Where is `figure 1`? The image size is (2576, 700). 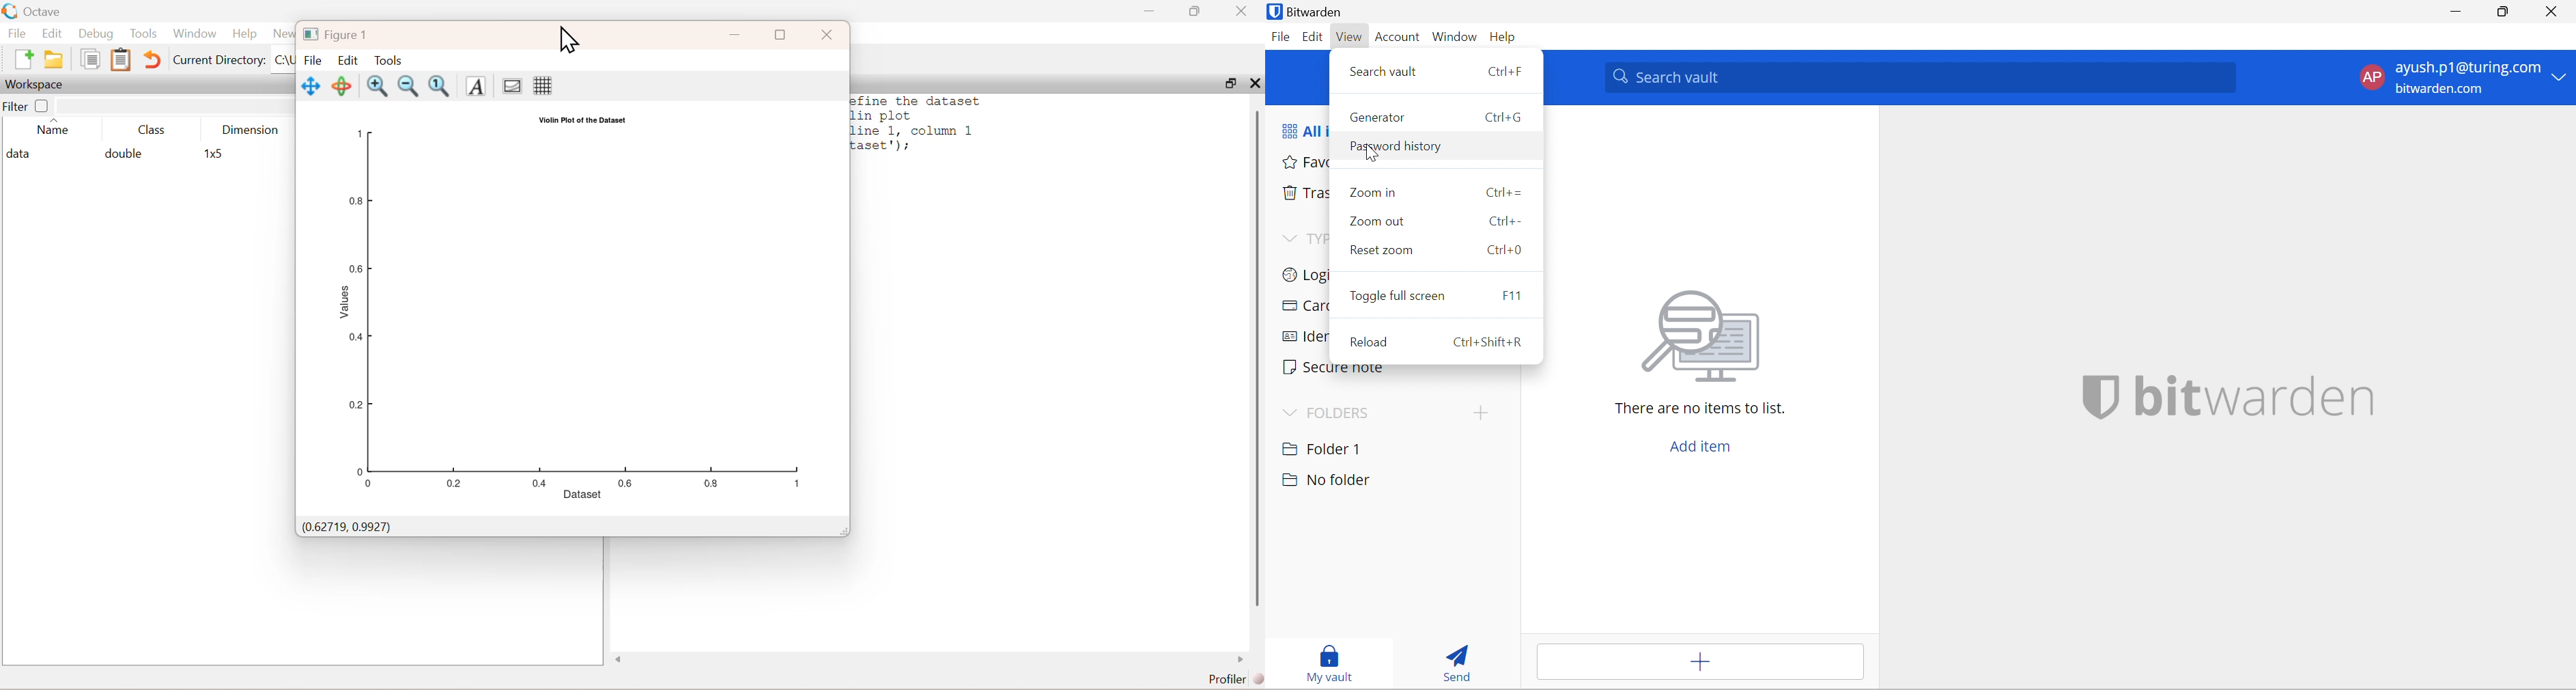
figure 1 is located at coordinates (336, 36).